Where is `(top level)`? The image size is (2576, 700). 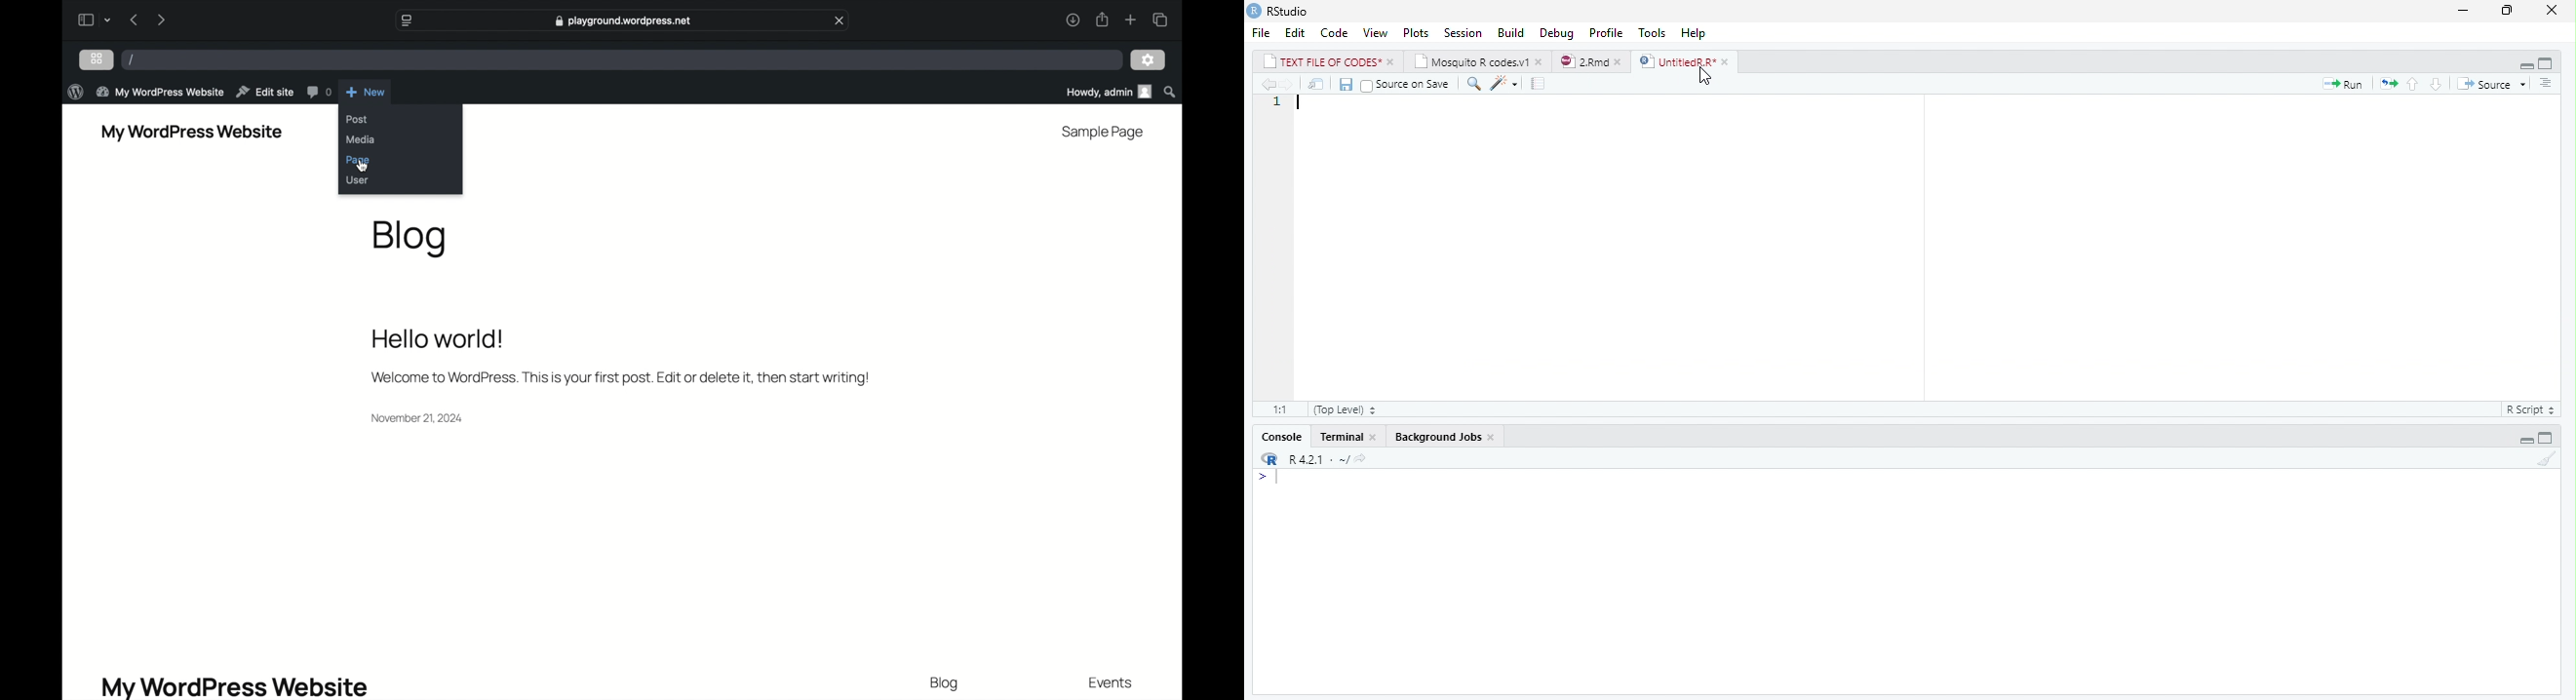
(top level) is located at coordinates (1345, 409).